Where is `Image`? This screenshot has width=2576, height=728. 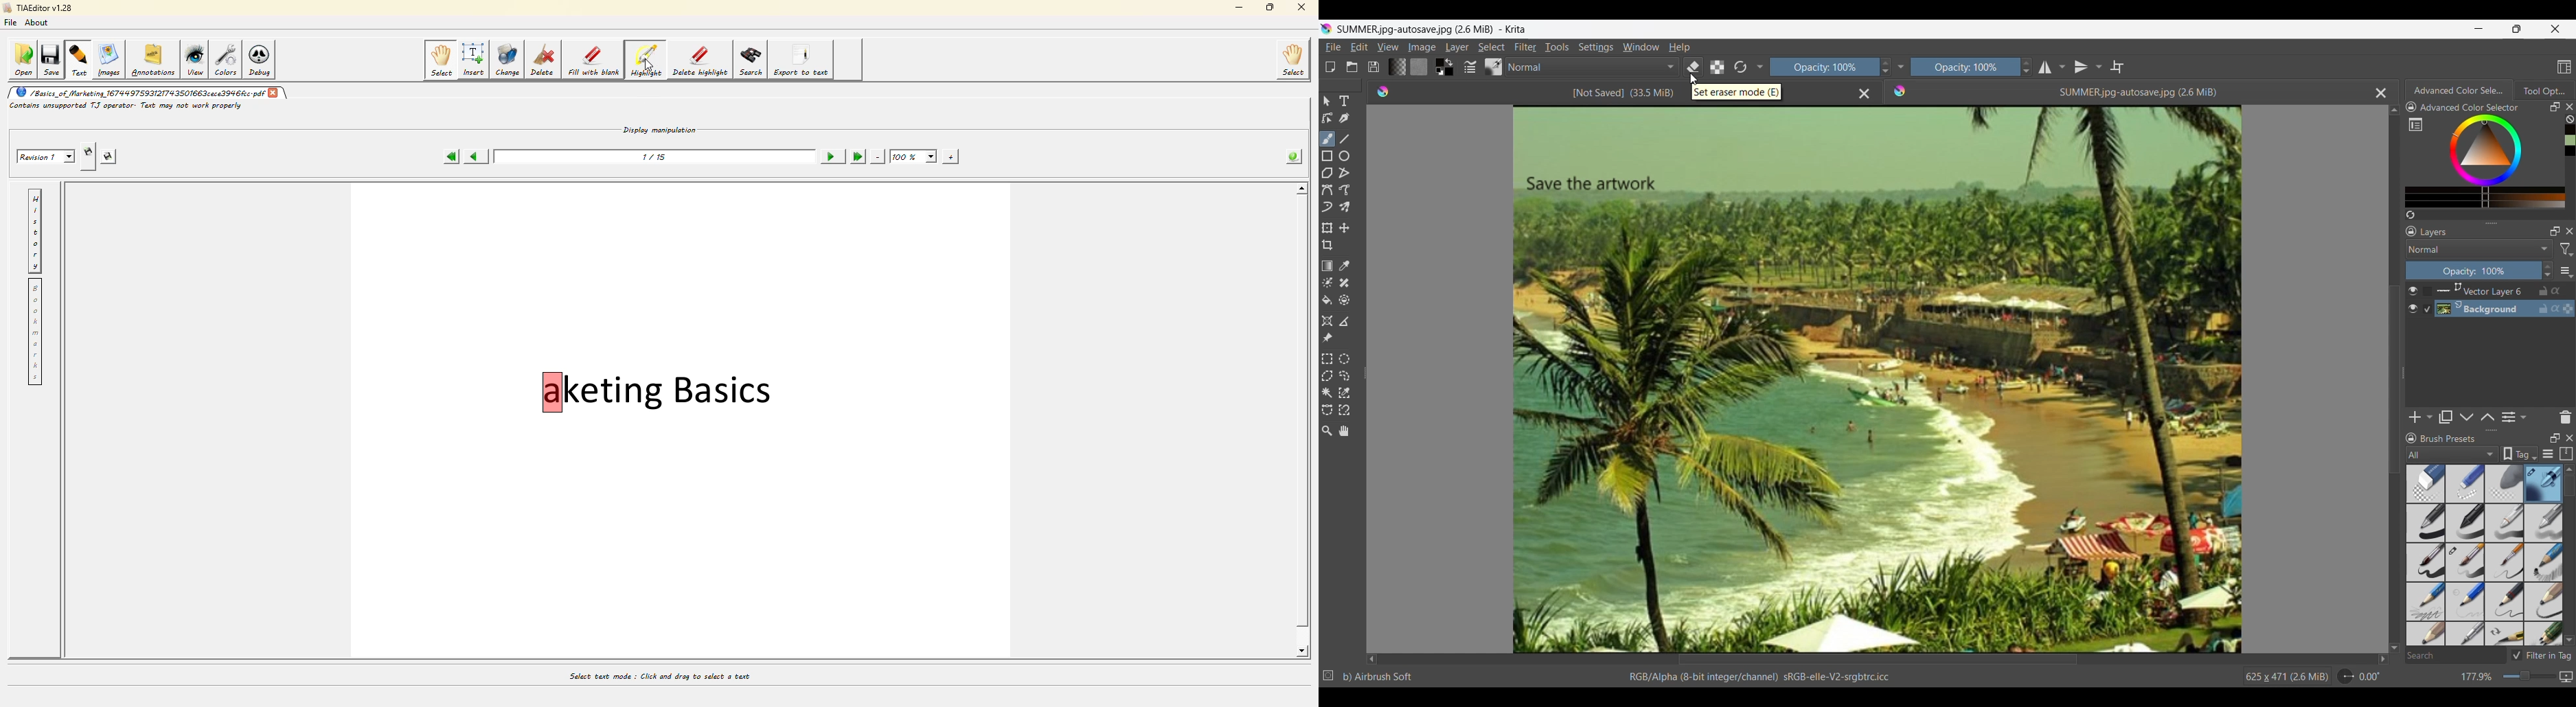
Image is located at coordinates (1421, 47).